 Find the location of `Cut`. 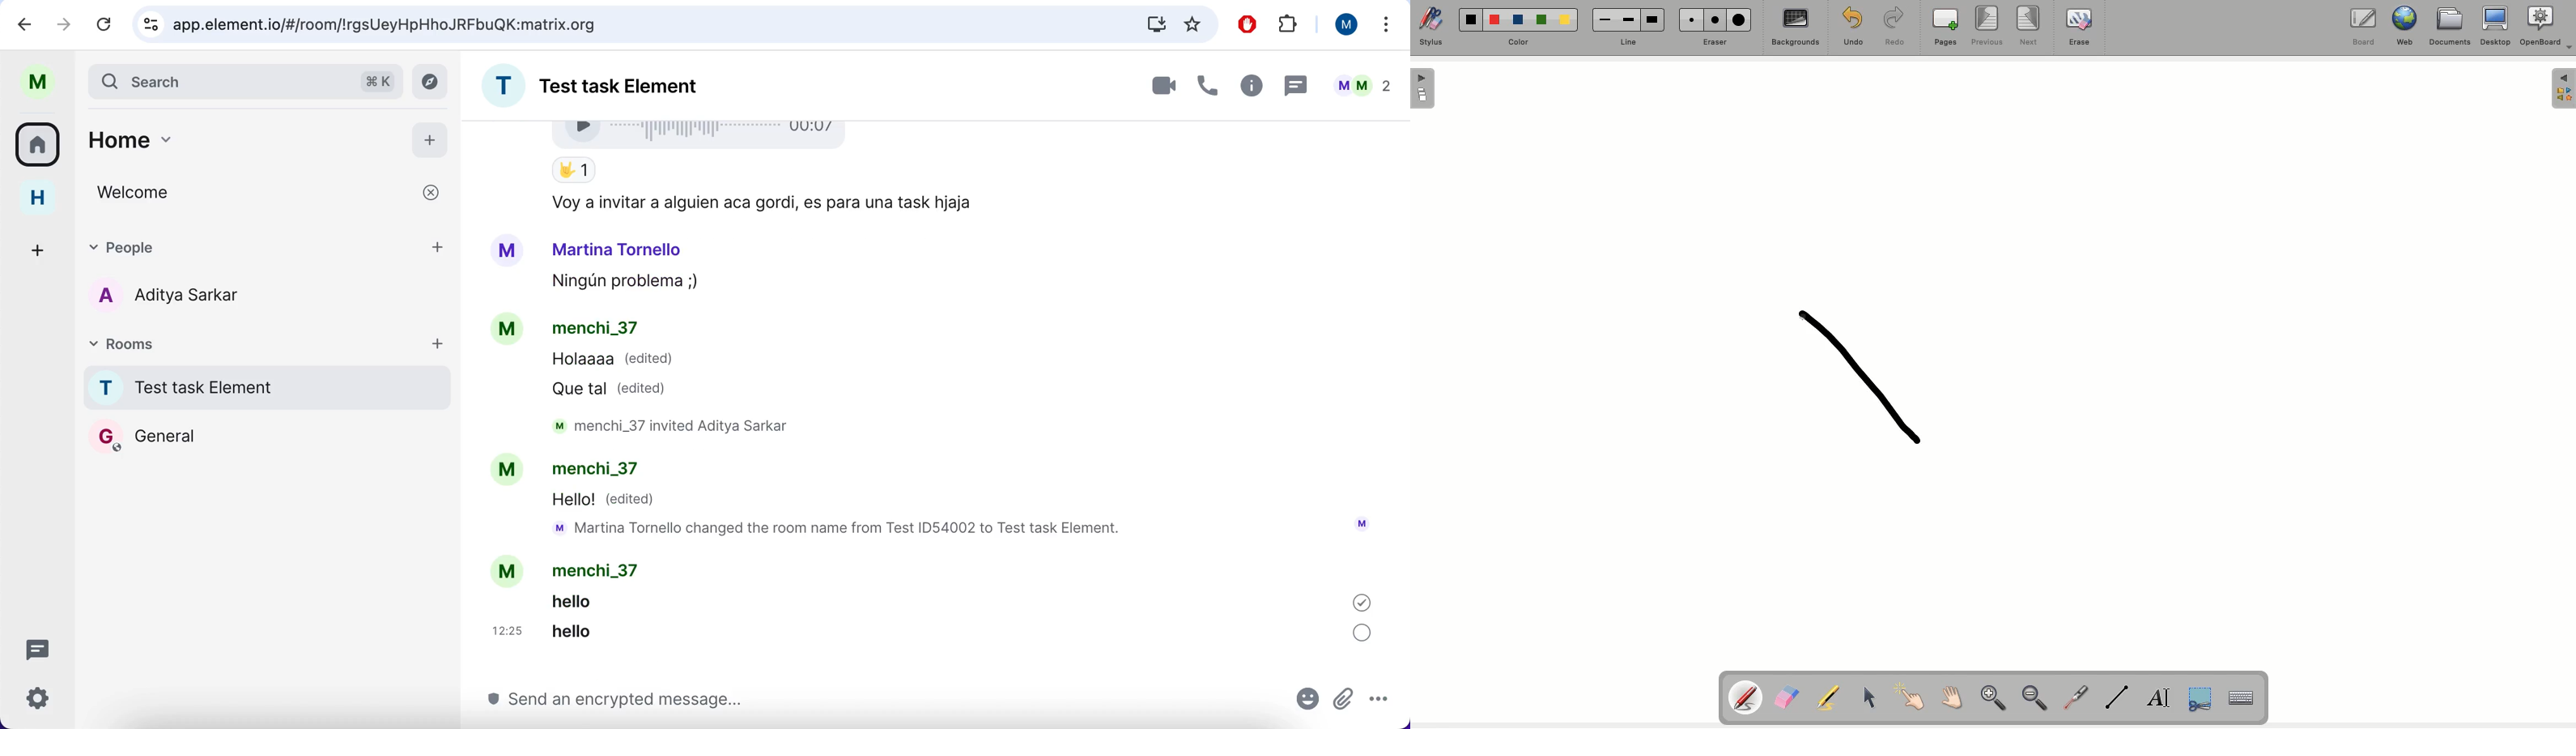

Cut is located at coordinates (2200, 700).